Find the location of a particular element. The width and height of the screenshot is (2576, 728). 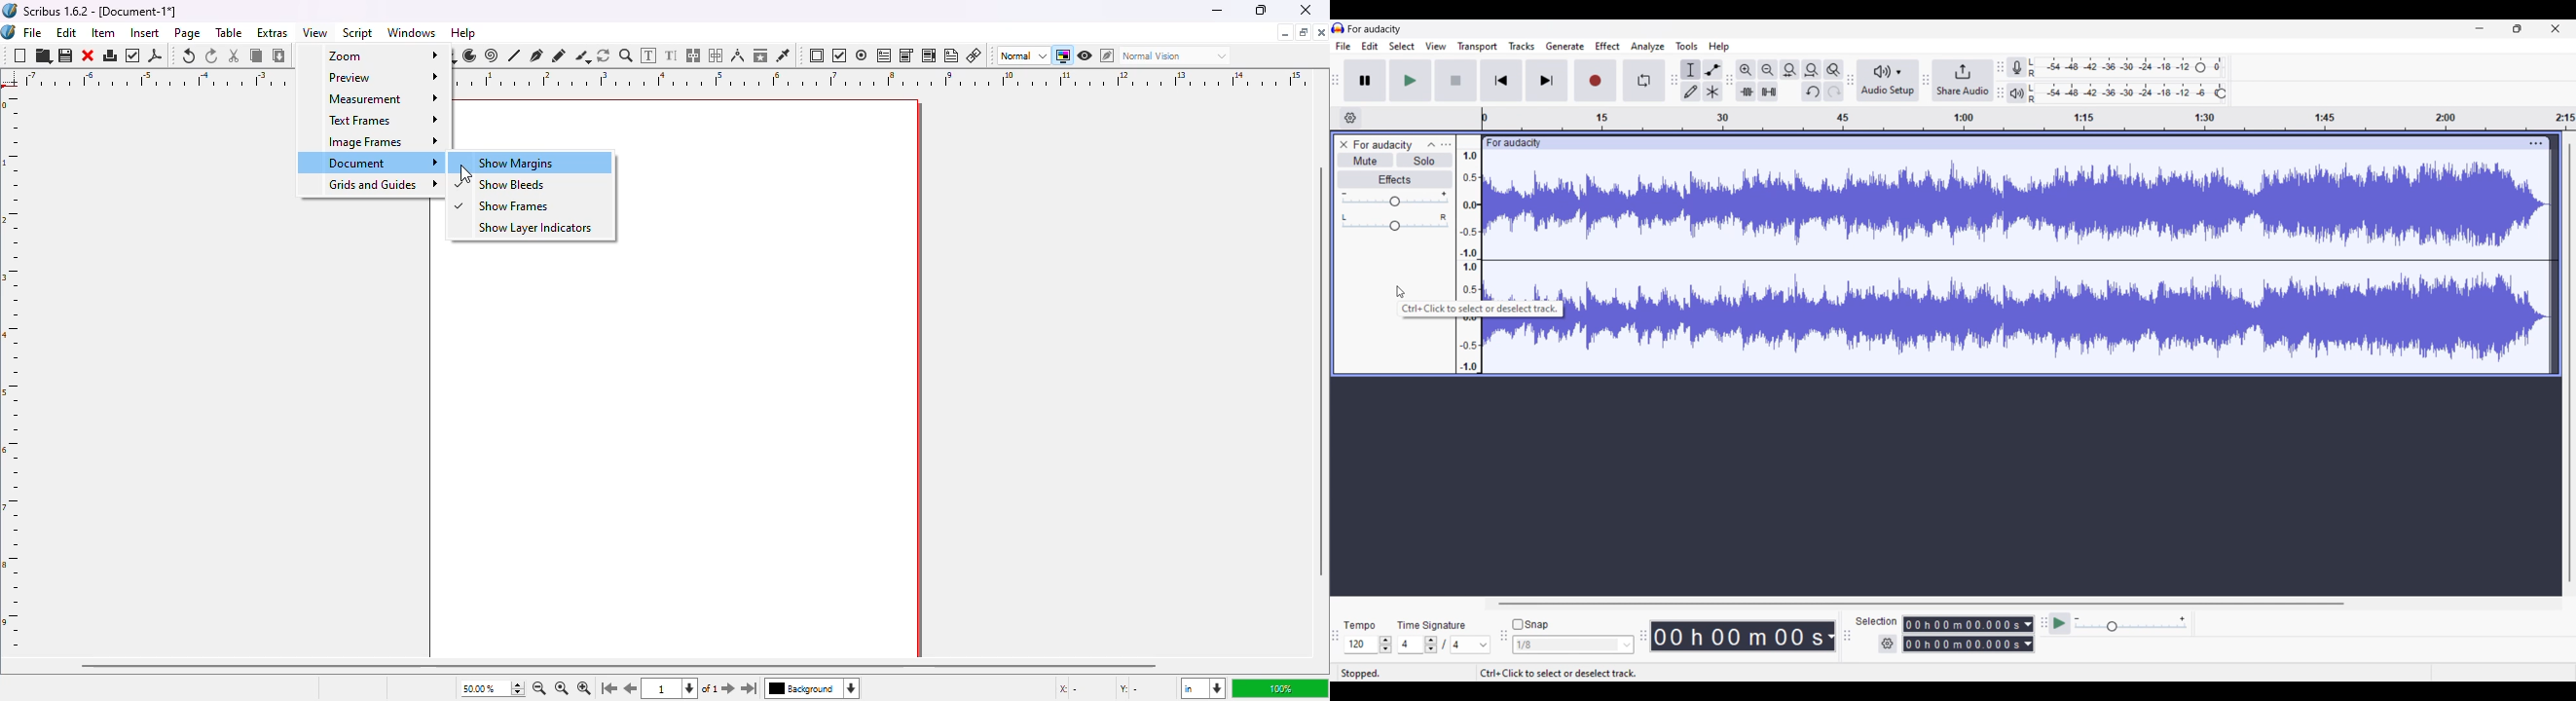

measurements is located at coordinates (738, 55).